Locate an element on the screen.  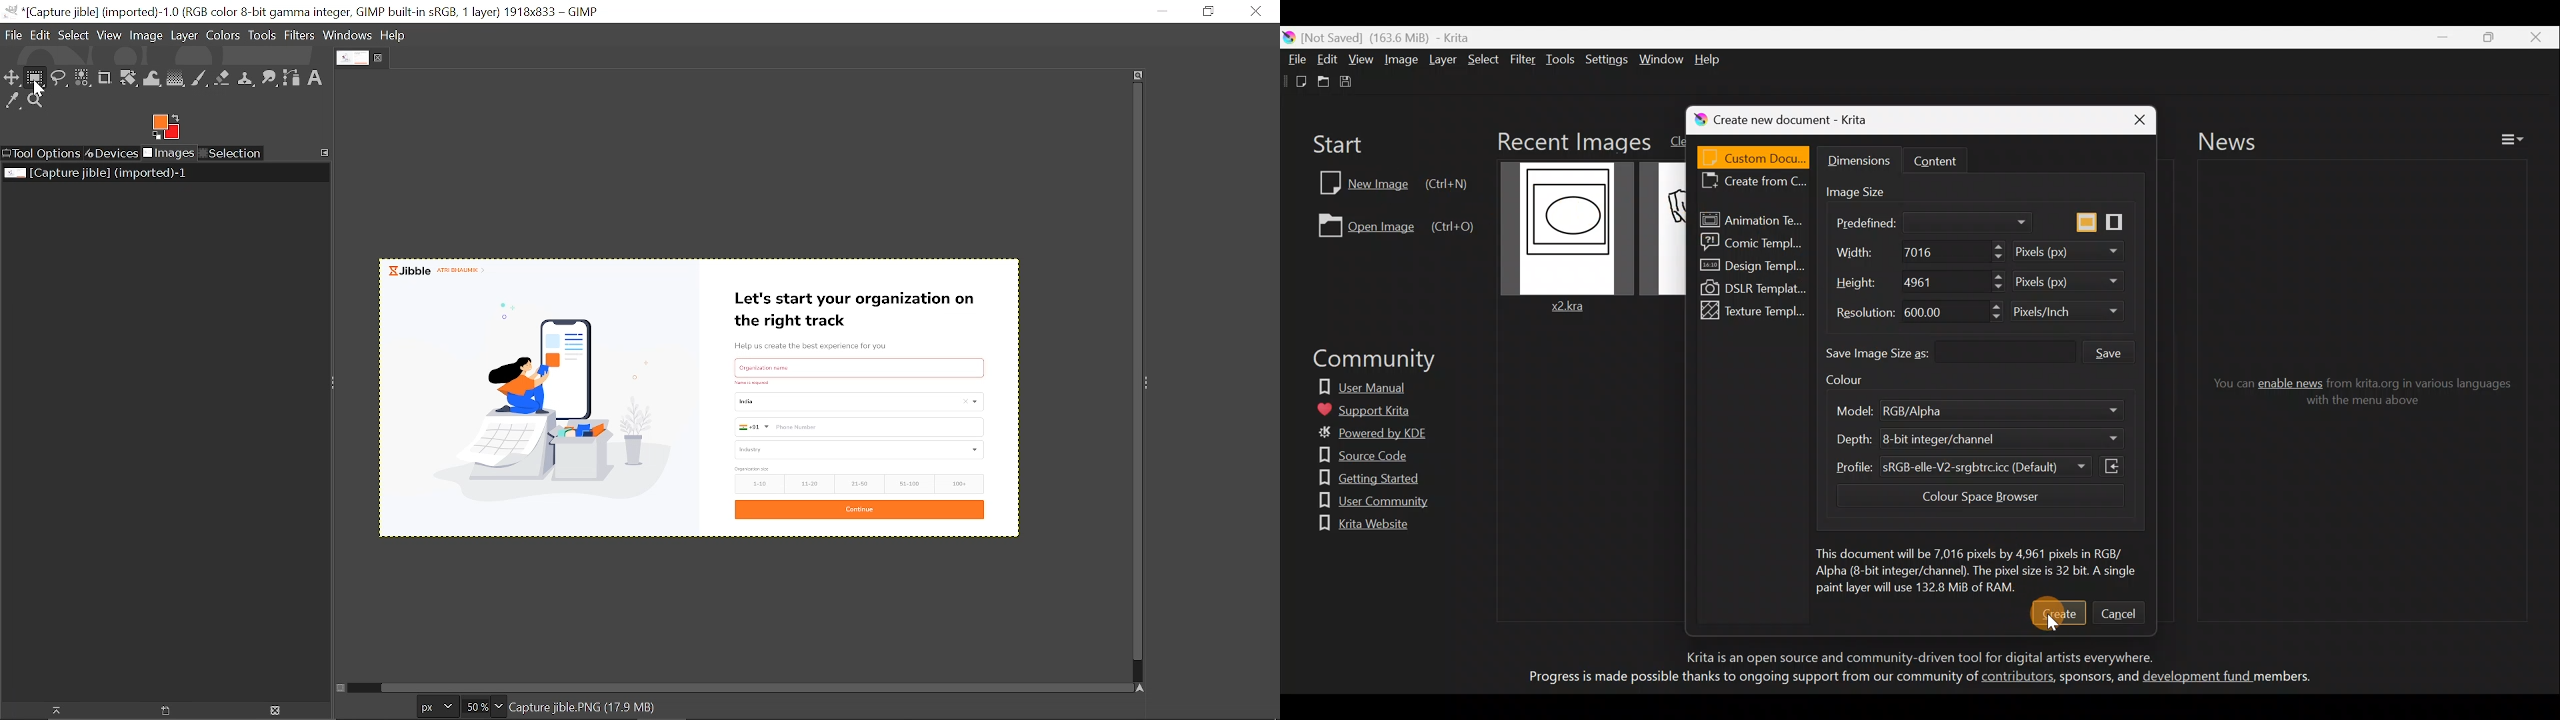
Cursor is located at coordinates (2055, 624).